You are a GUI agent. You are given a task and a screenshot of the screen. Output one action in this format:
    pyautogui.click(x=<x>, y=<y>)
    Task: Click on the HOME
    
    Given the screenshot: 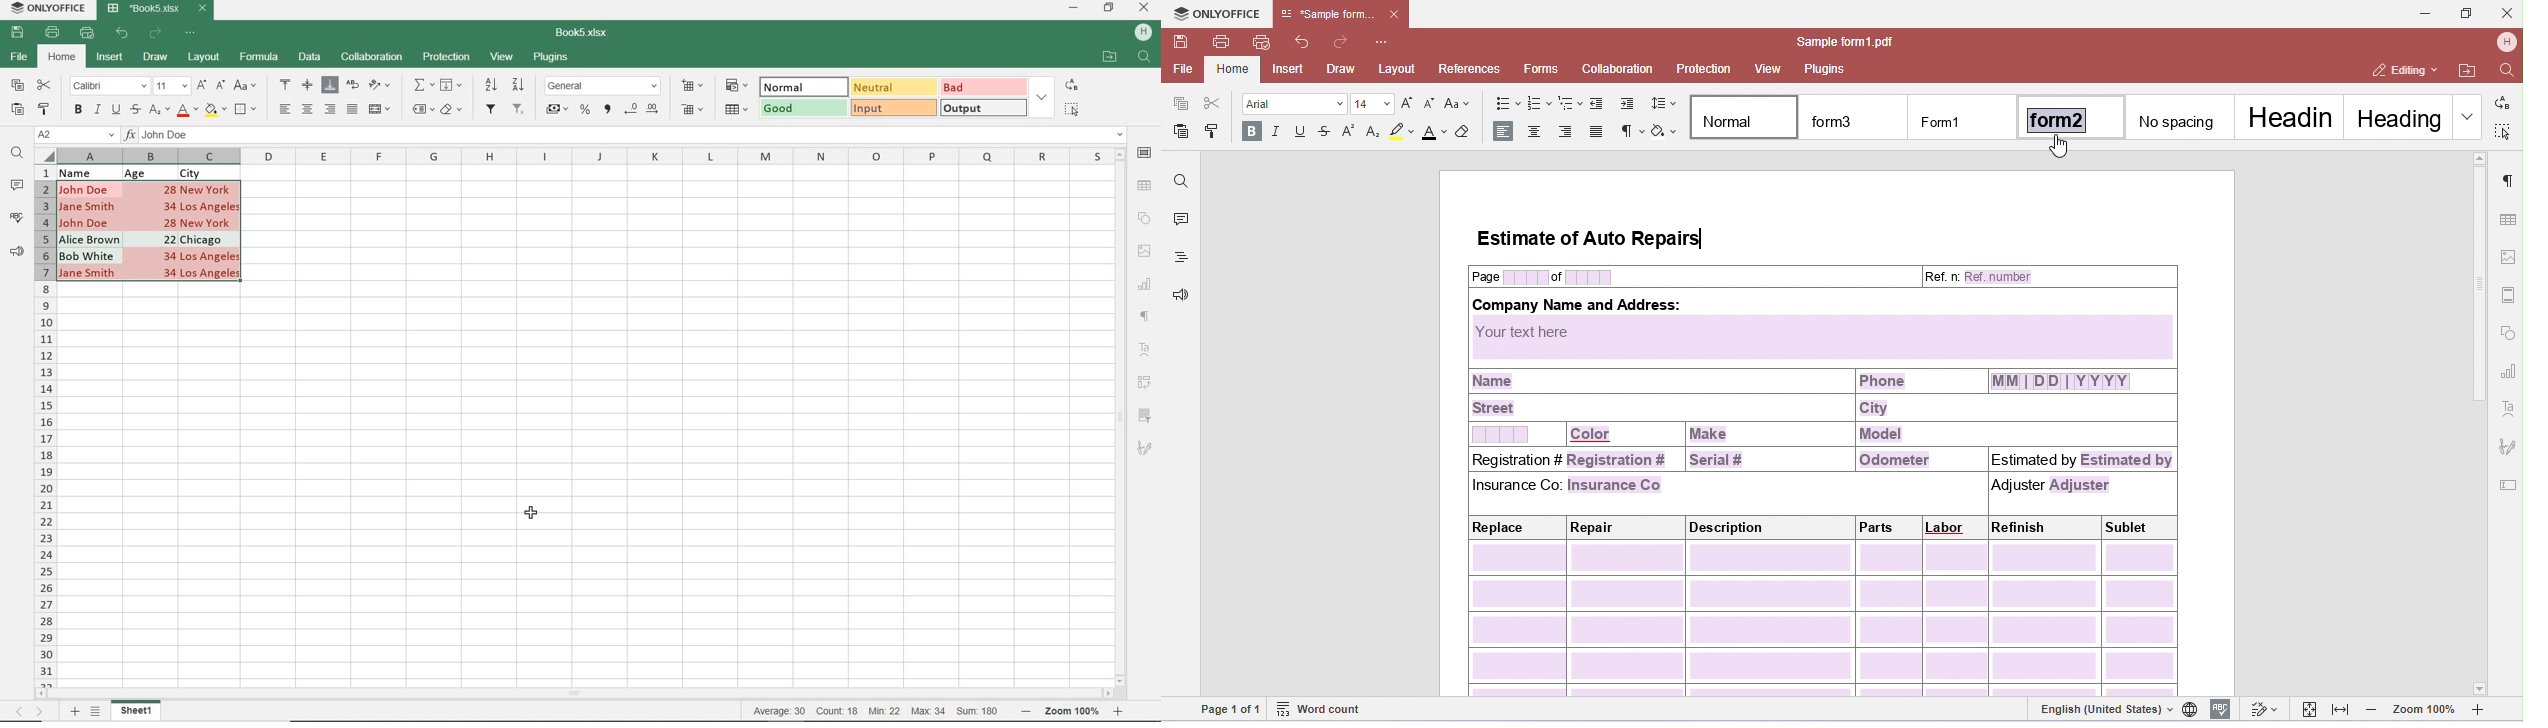 What is the action you would take?
    pyautogui.click(x=63, y=58)
    